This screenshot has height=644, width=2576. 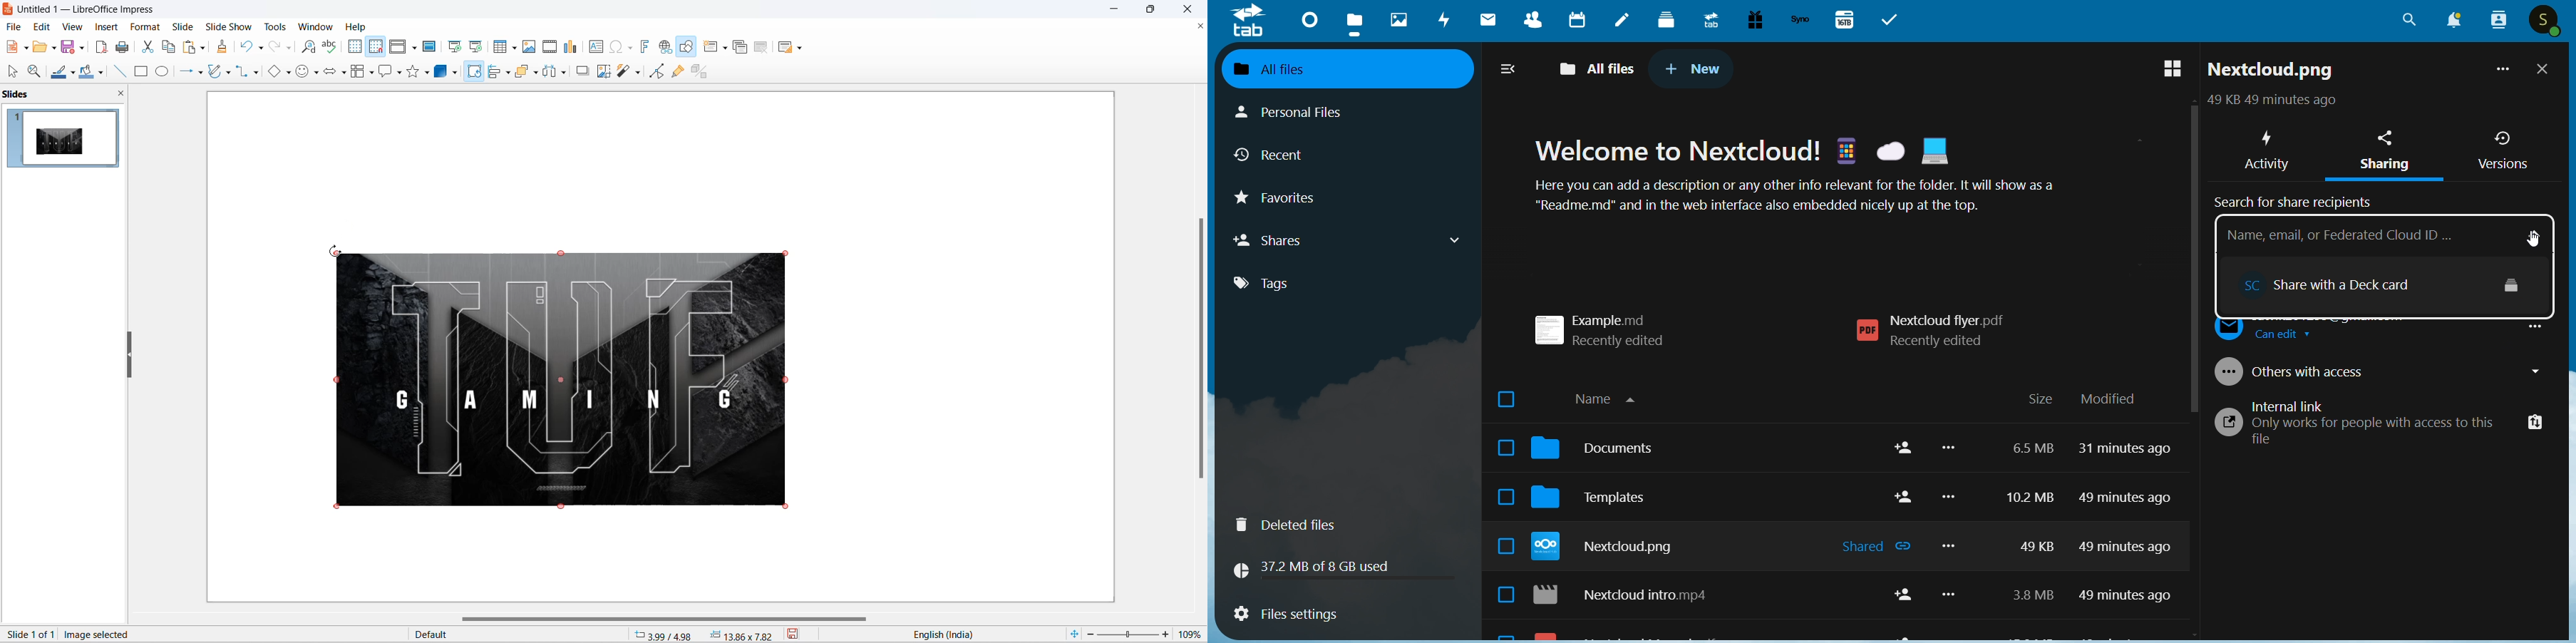 What do you see at coordinates (1318, 567) in the screenshot?
I see `storage` at bounding box center [1318, 567].